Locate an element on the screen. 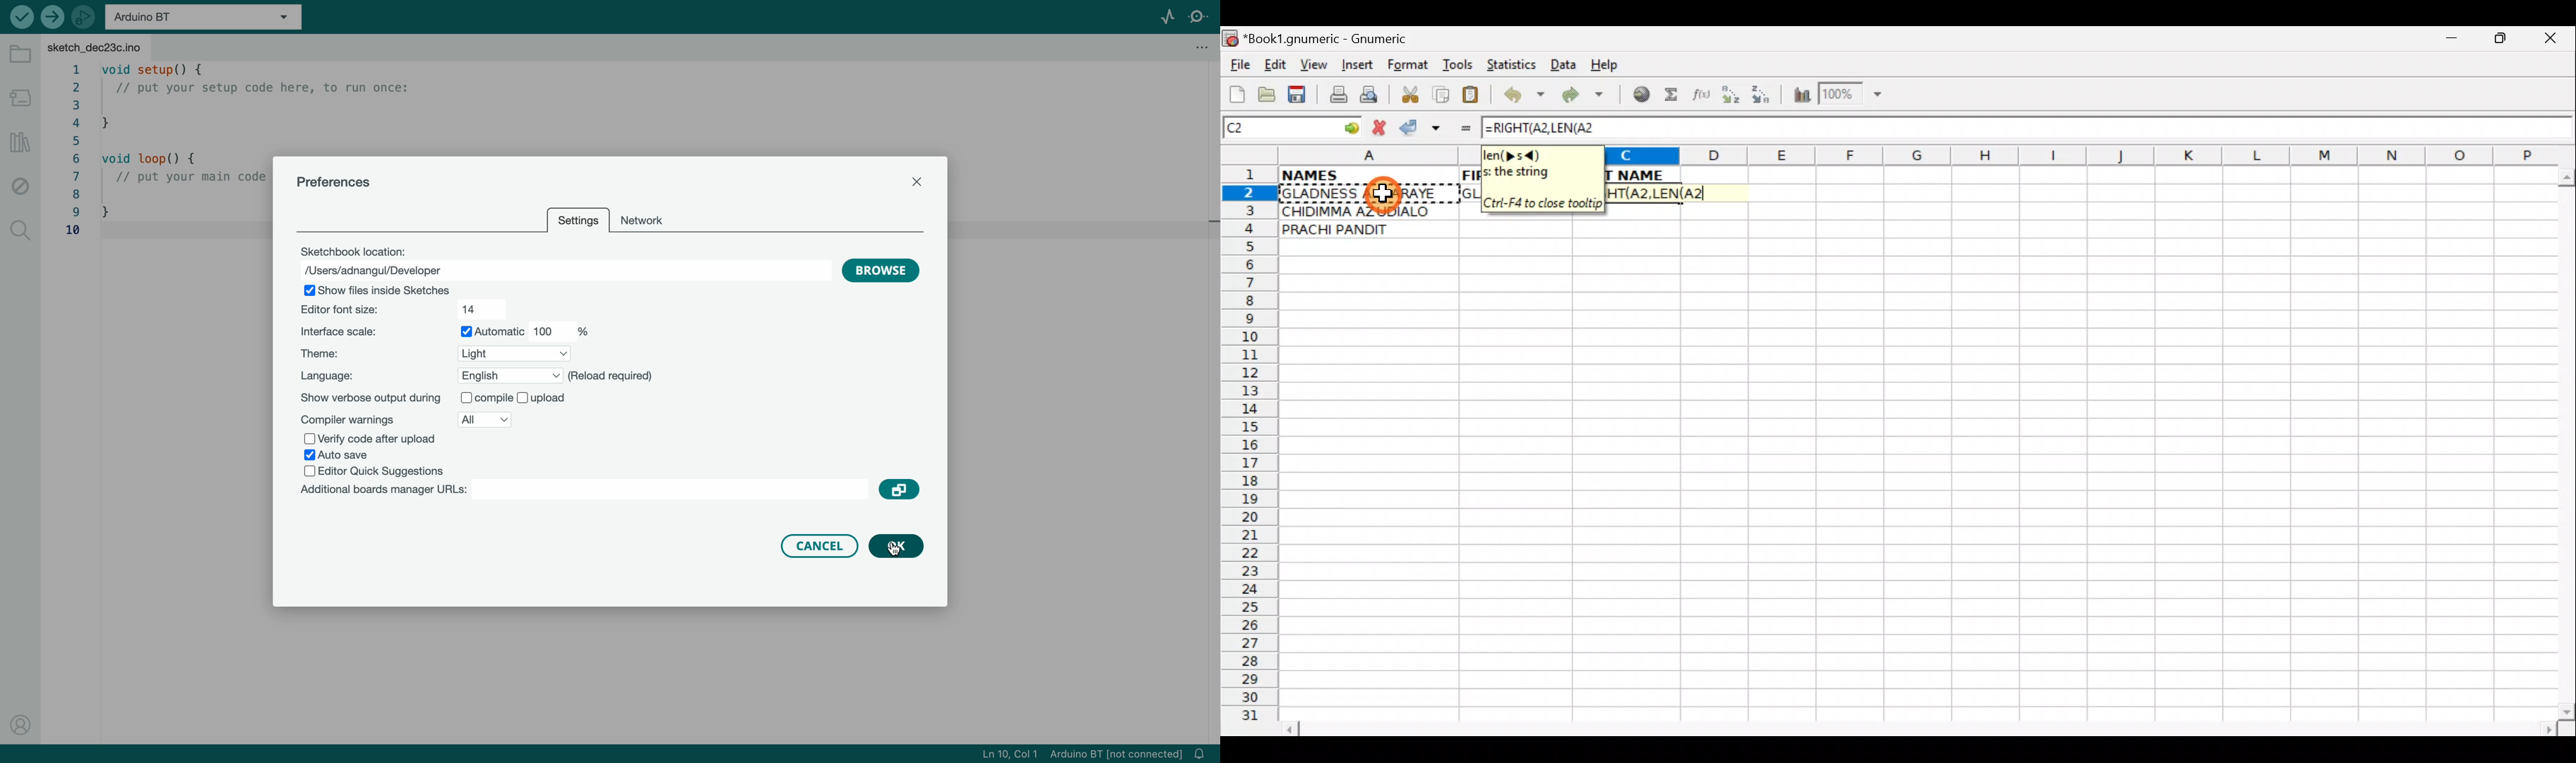 The image size is (2576, 784). Minimize is located at coordinates (2448, 42).